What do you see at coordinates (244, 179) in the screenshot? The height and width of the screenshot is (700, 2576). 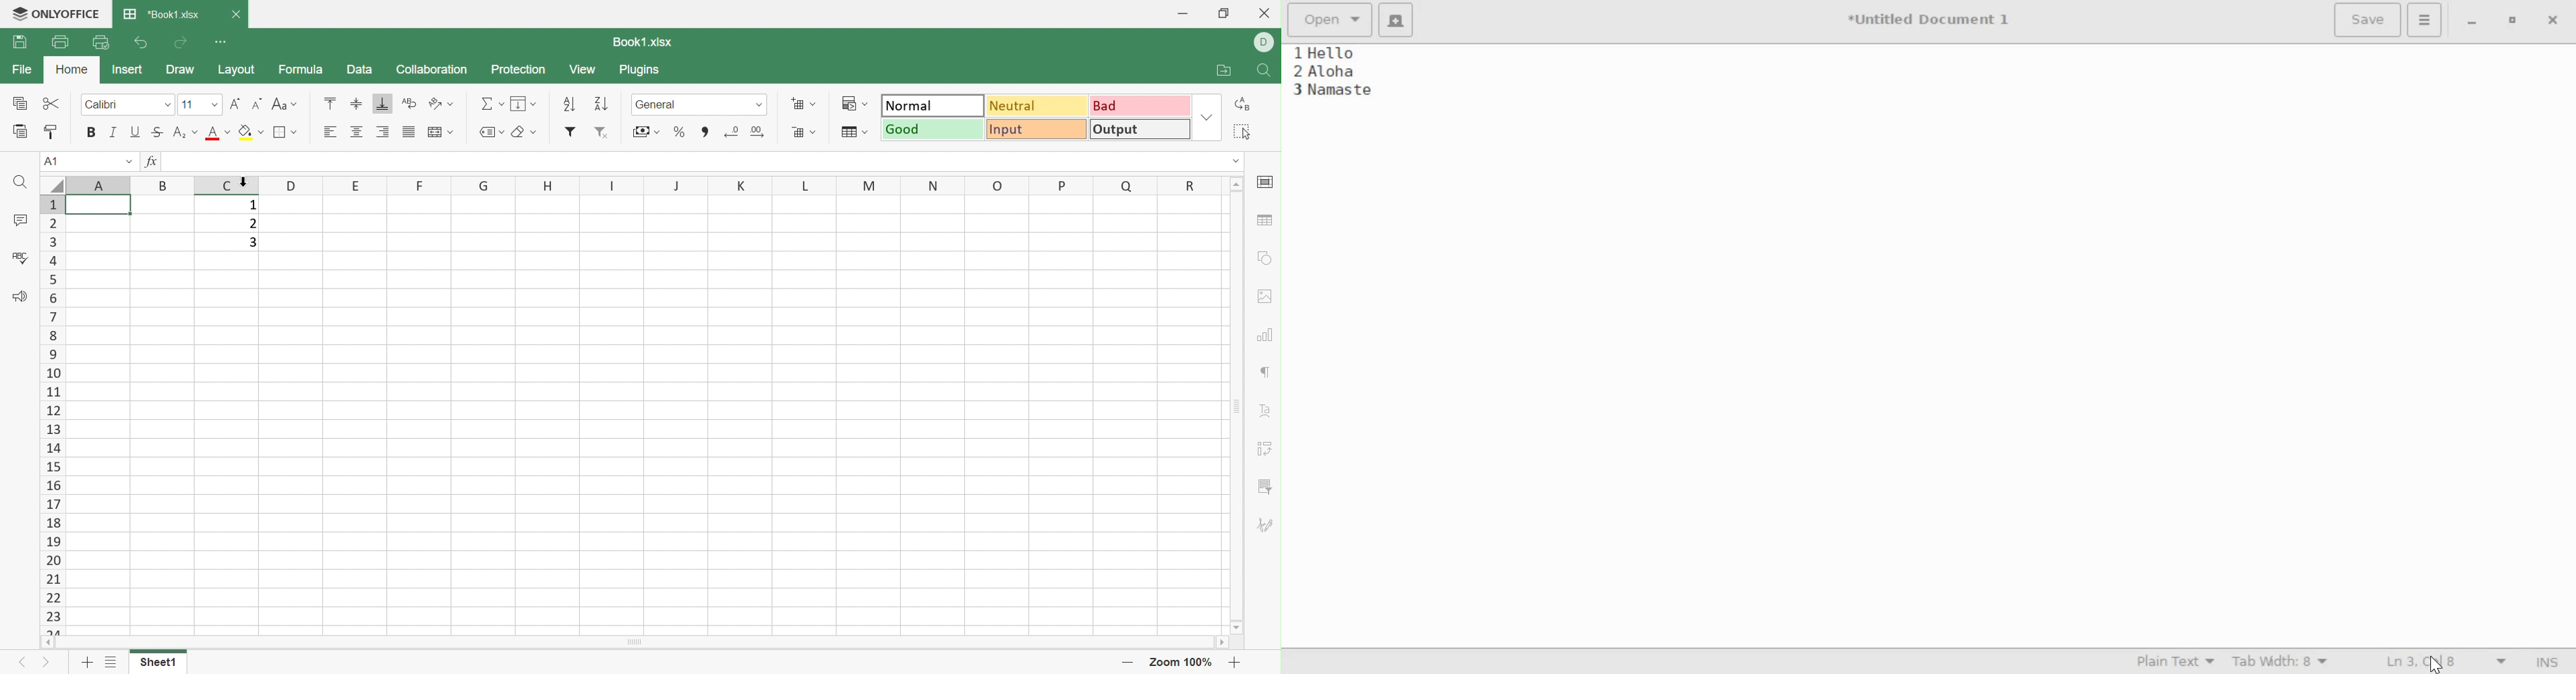 I see `Cursor` at bounding box center [244, 179].